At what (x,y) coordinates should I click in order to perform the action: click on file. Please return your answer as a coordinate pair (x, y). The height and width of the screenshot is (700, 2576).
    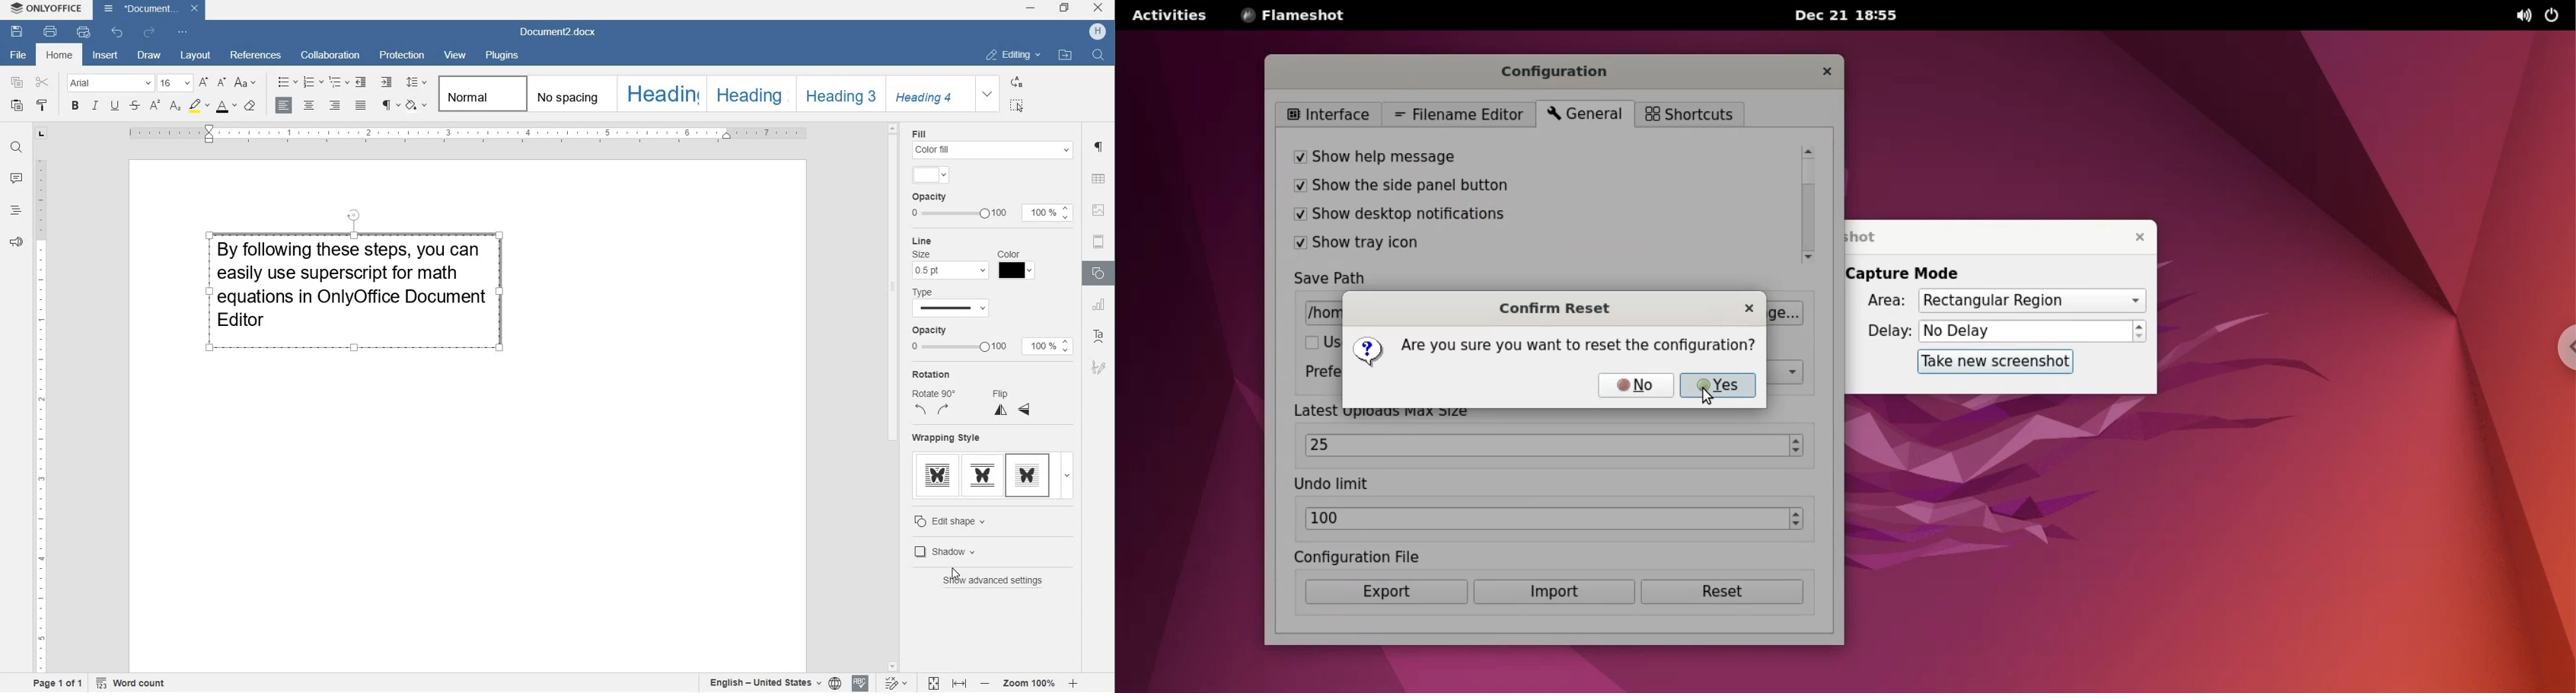
    Looking at the image, I should click on (17, 56).